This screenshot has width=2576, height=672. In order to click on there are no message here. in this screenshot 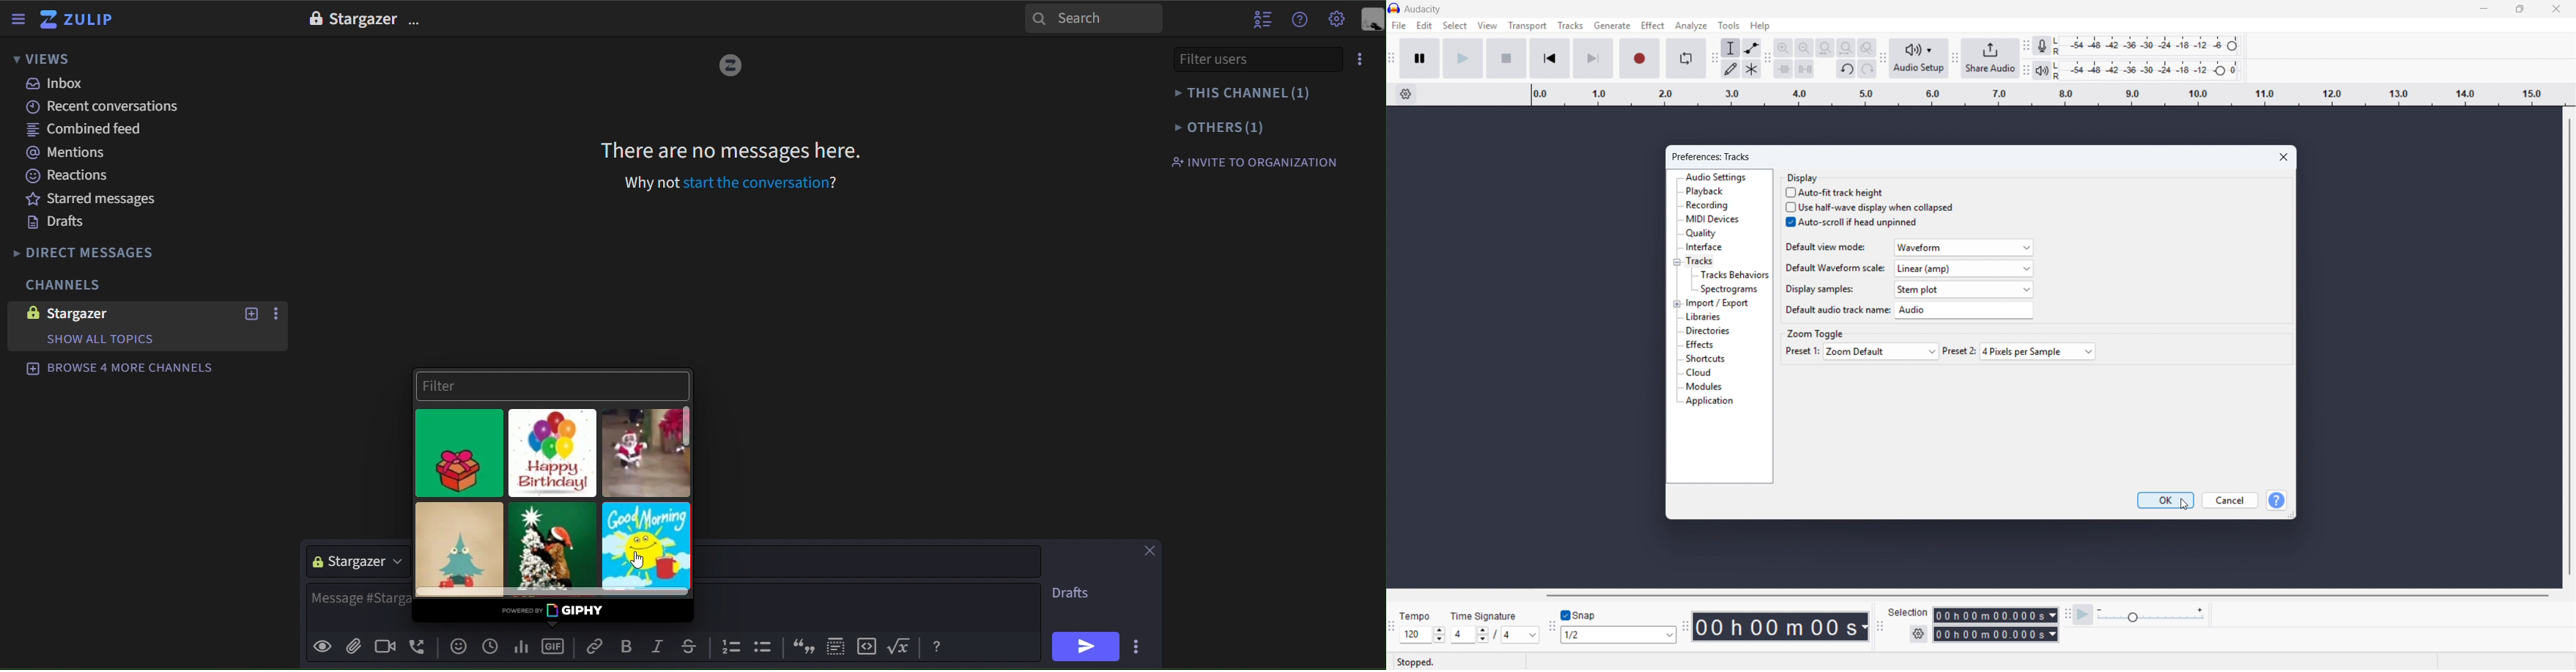, I will do `click(732, 150)`.